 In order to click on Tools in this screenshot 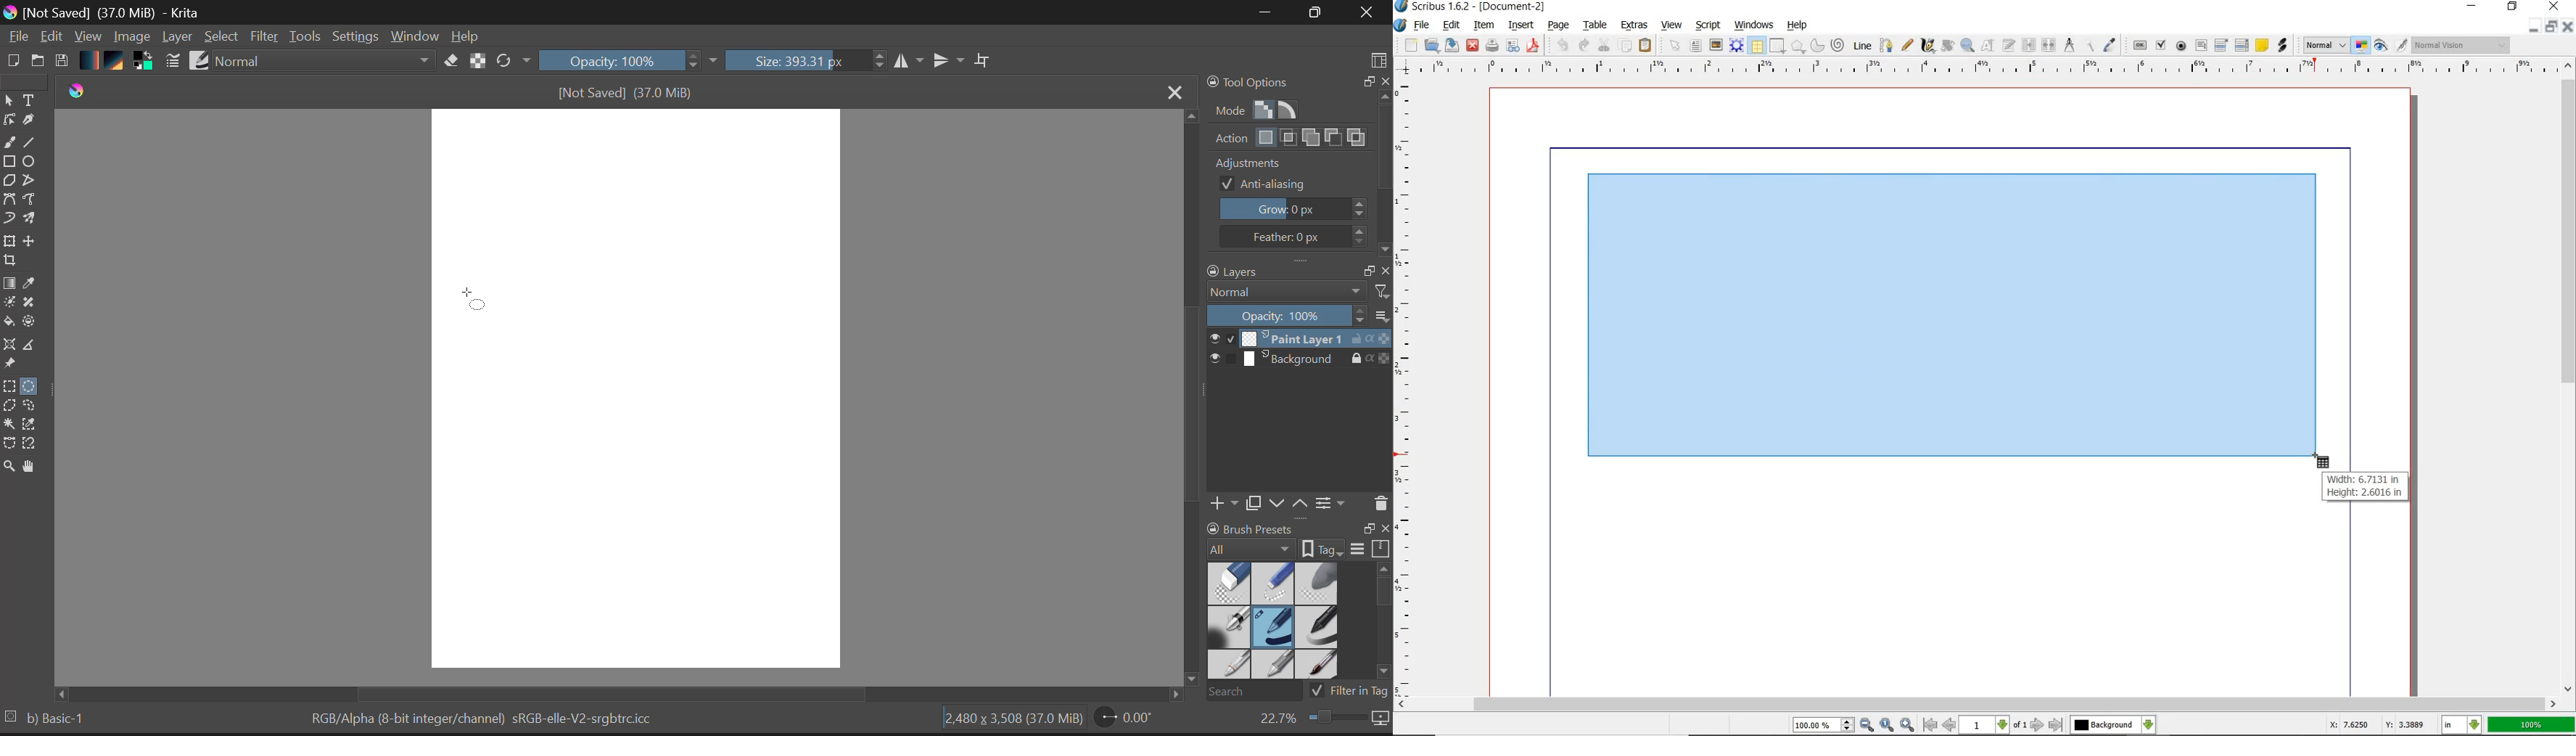, I will do `click(305, 36)`.